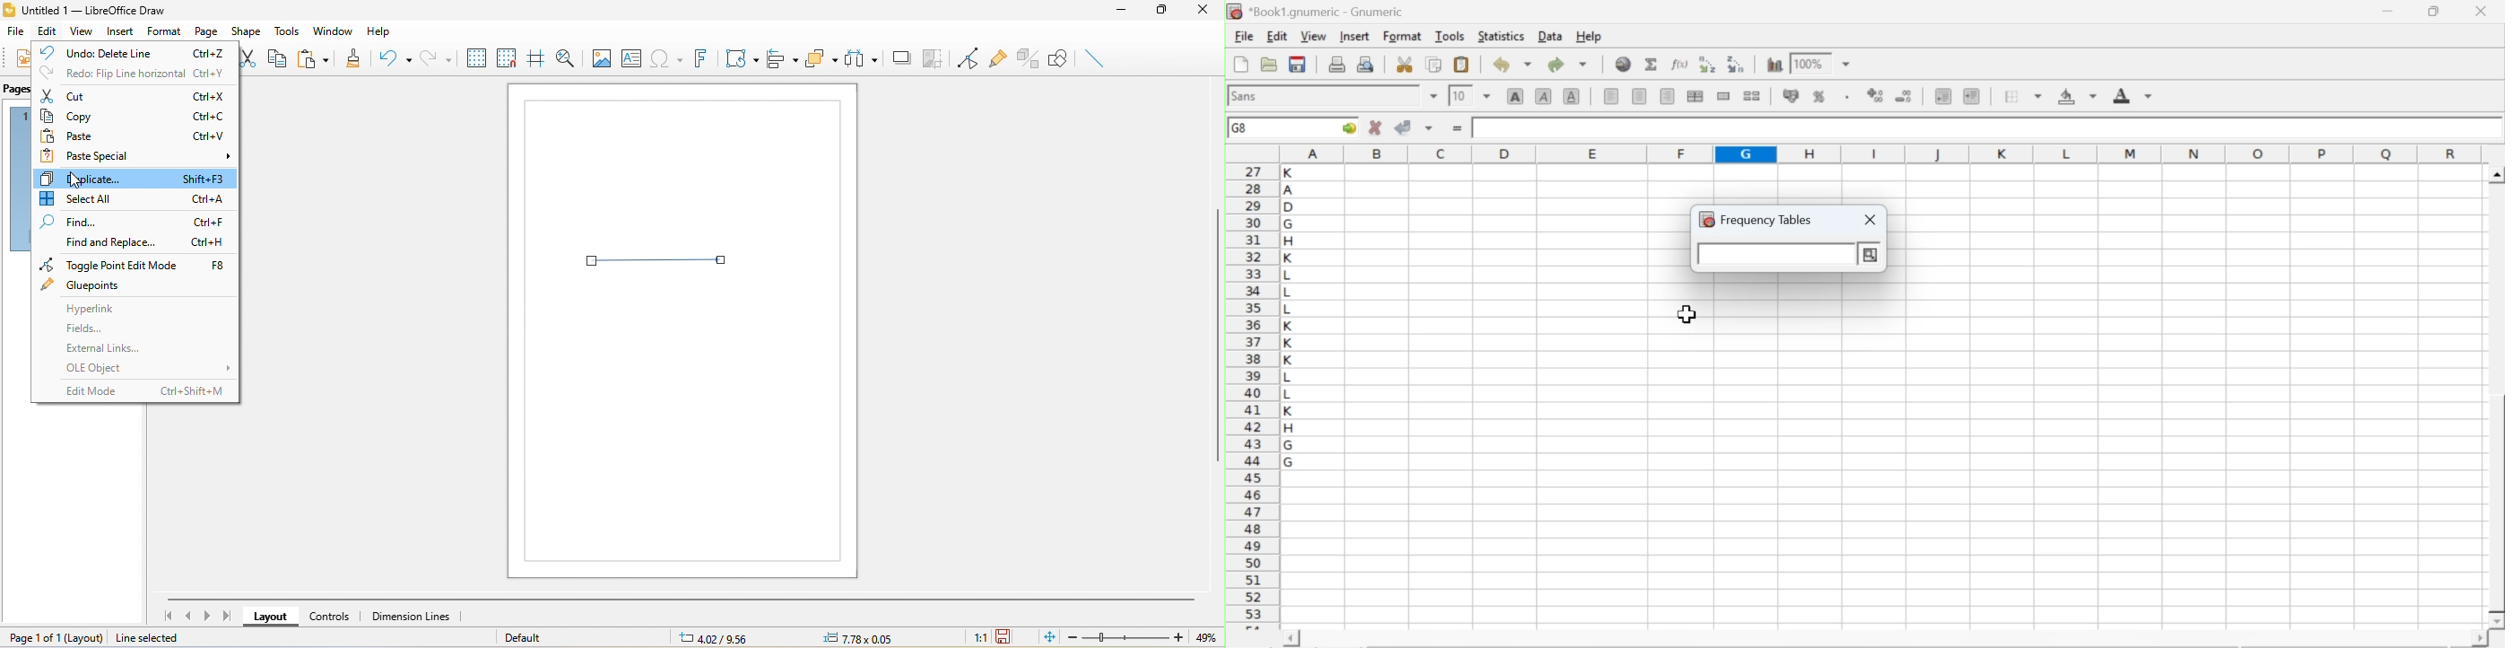 This screenshot has width=2520, height=672. I want to click on edit function in current cell, so click(1681, 63).